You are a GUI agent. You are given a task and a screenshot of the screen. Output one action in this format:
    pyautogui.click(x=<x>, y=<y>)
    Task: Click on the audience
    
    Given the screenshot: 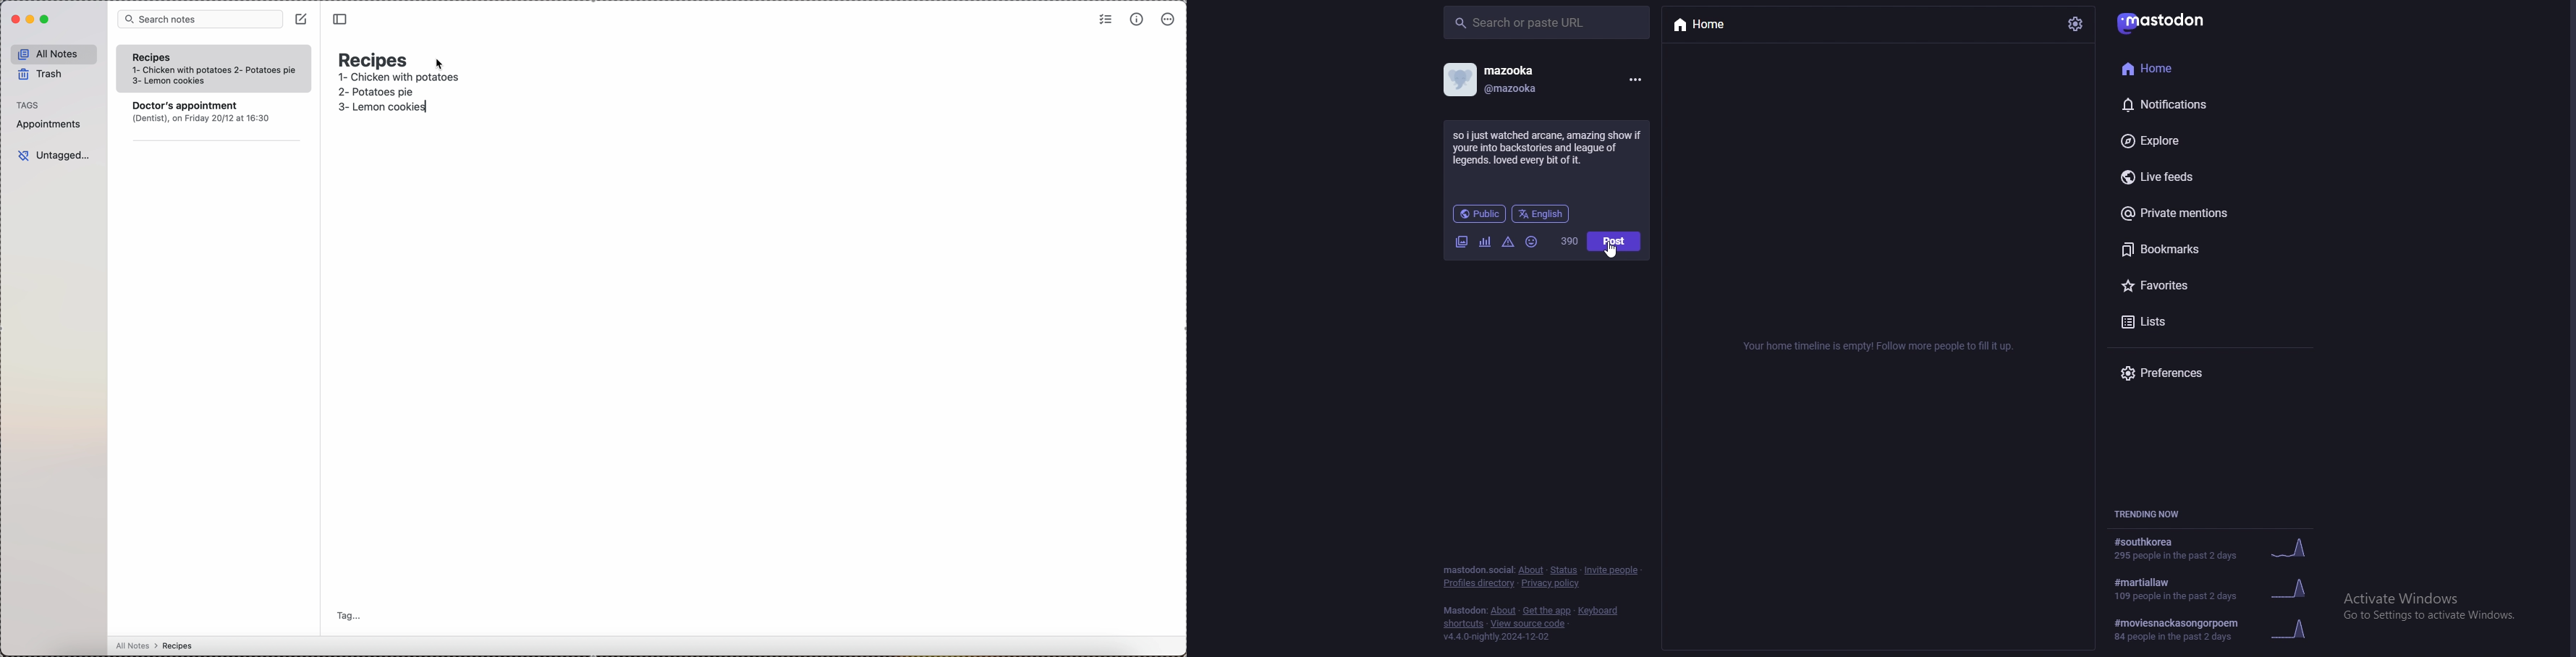 What is the action you would take?
    pyautogui.click(x=1480, y=214)
    